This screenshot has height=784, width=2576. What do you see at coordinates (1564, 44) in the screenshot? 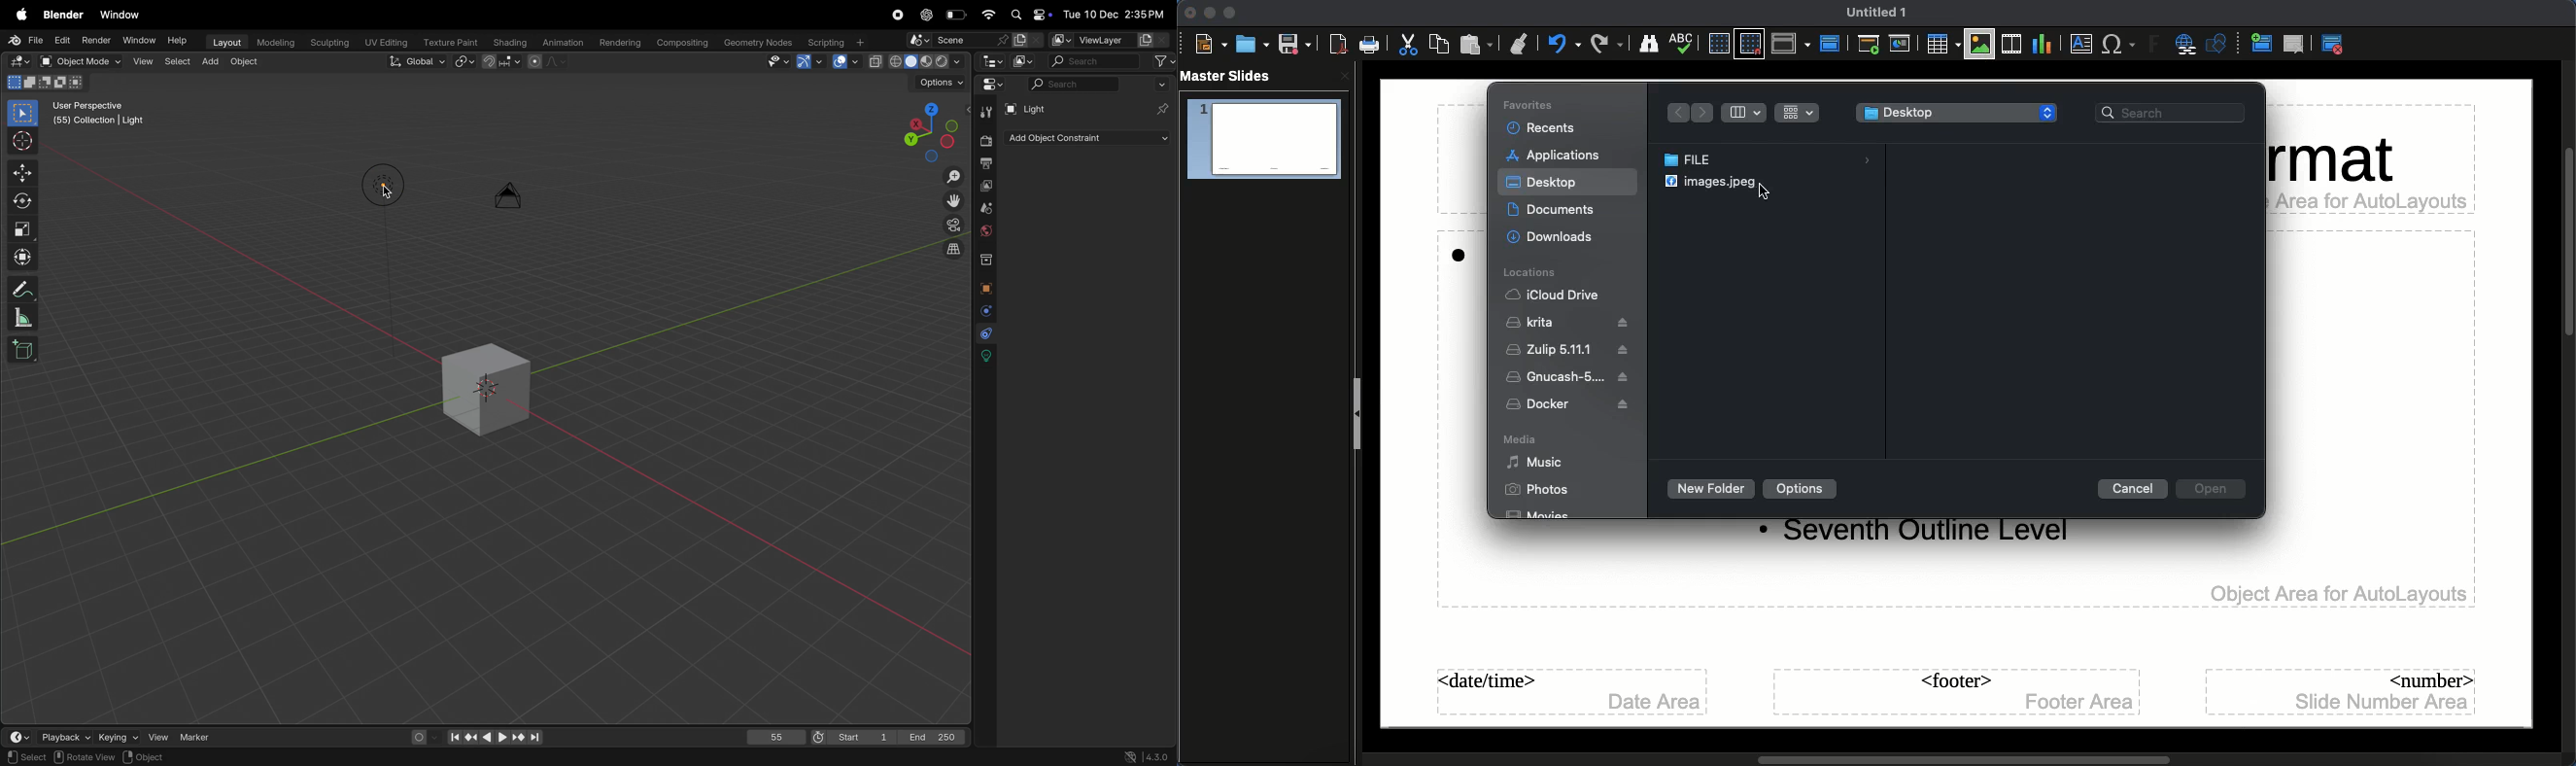
I see `Undo` at bounding box center [1564, 44].